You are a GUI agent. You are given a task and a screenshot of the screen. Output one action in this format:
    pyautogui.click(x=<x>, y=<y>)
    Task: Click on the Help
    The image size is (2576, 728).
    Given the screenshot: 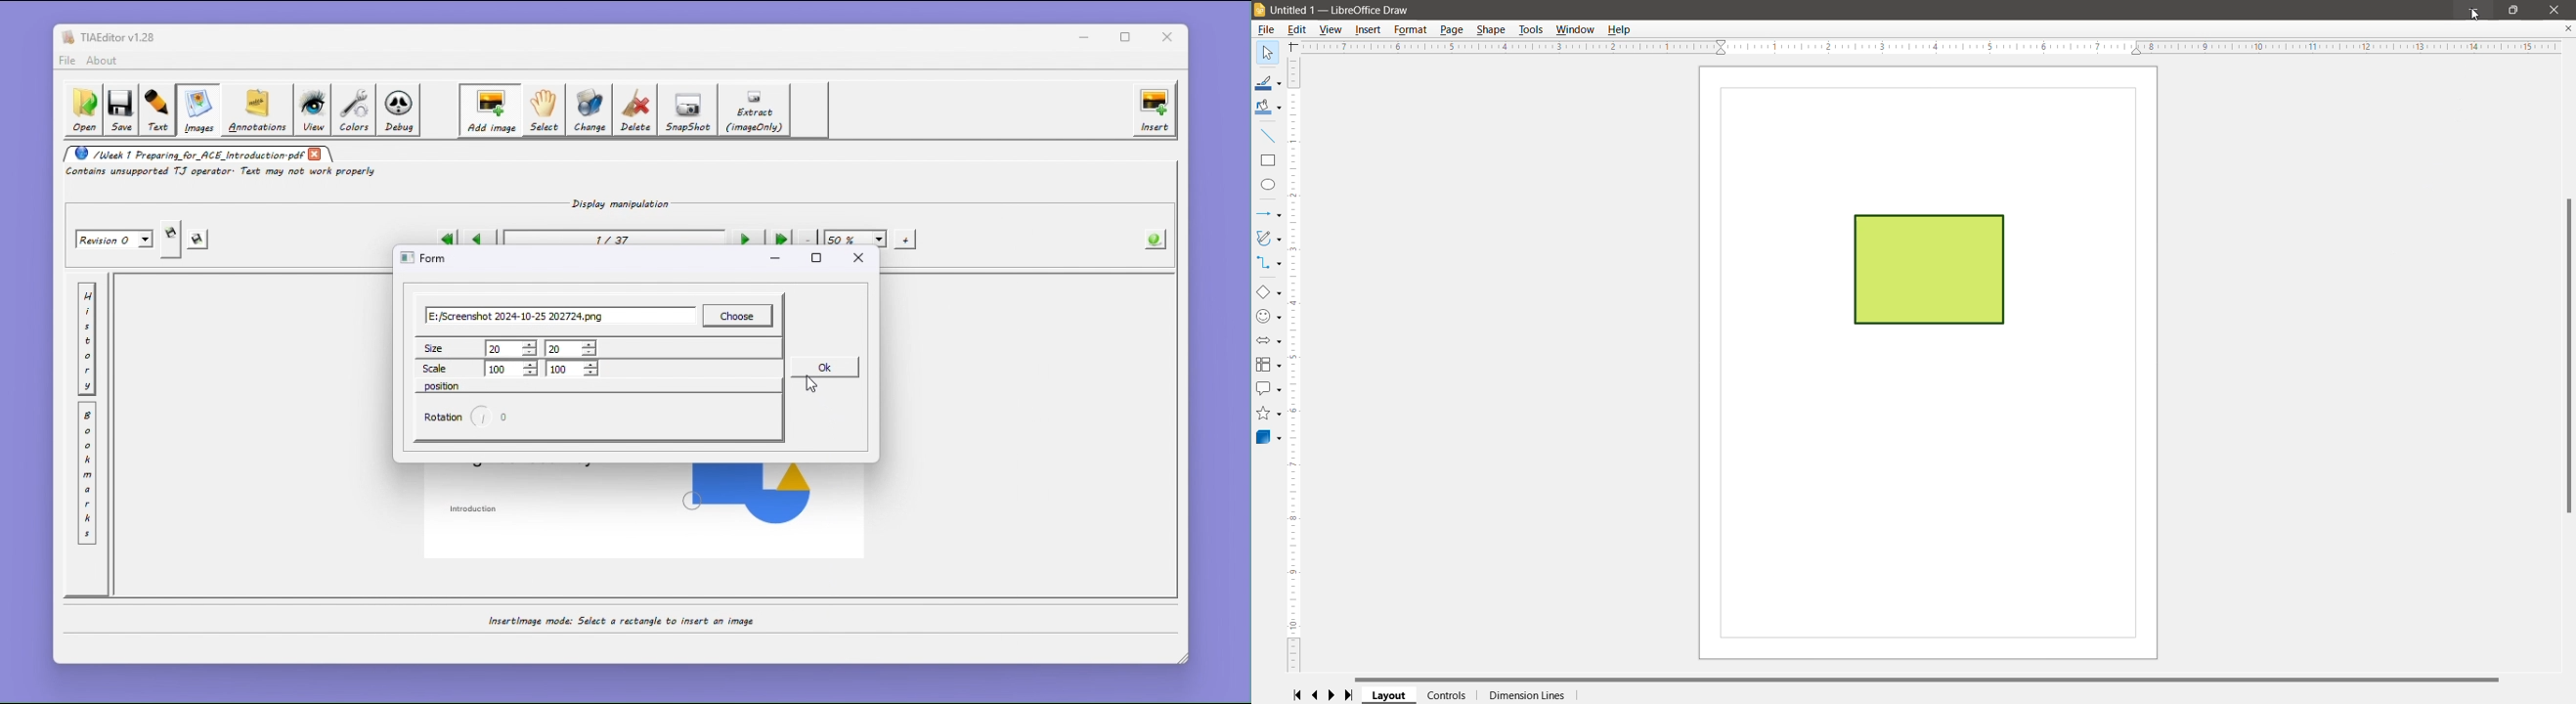 What is the action you would take?
    pyautogui.click(x=1622, y=30)
    